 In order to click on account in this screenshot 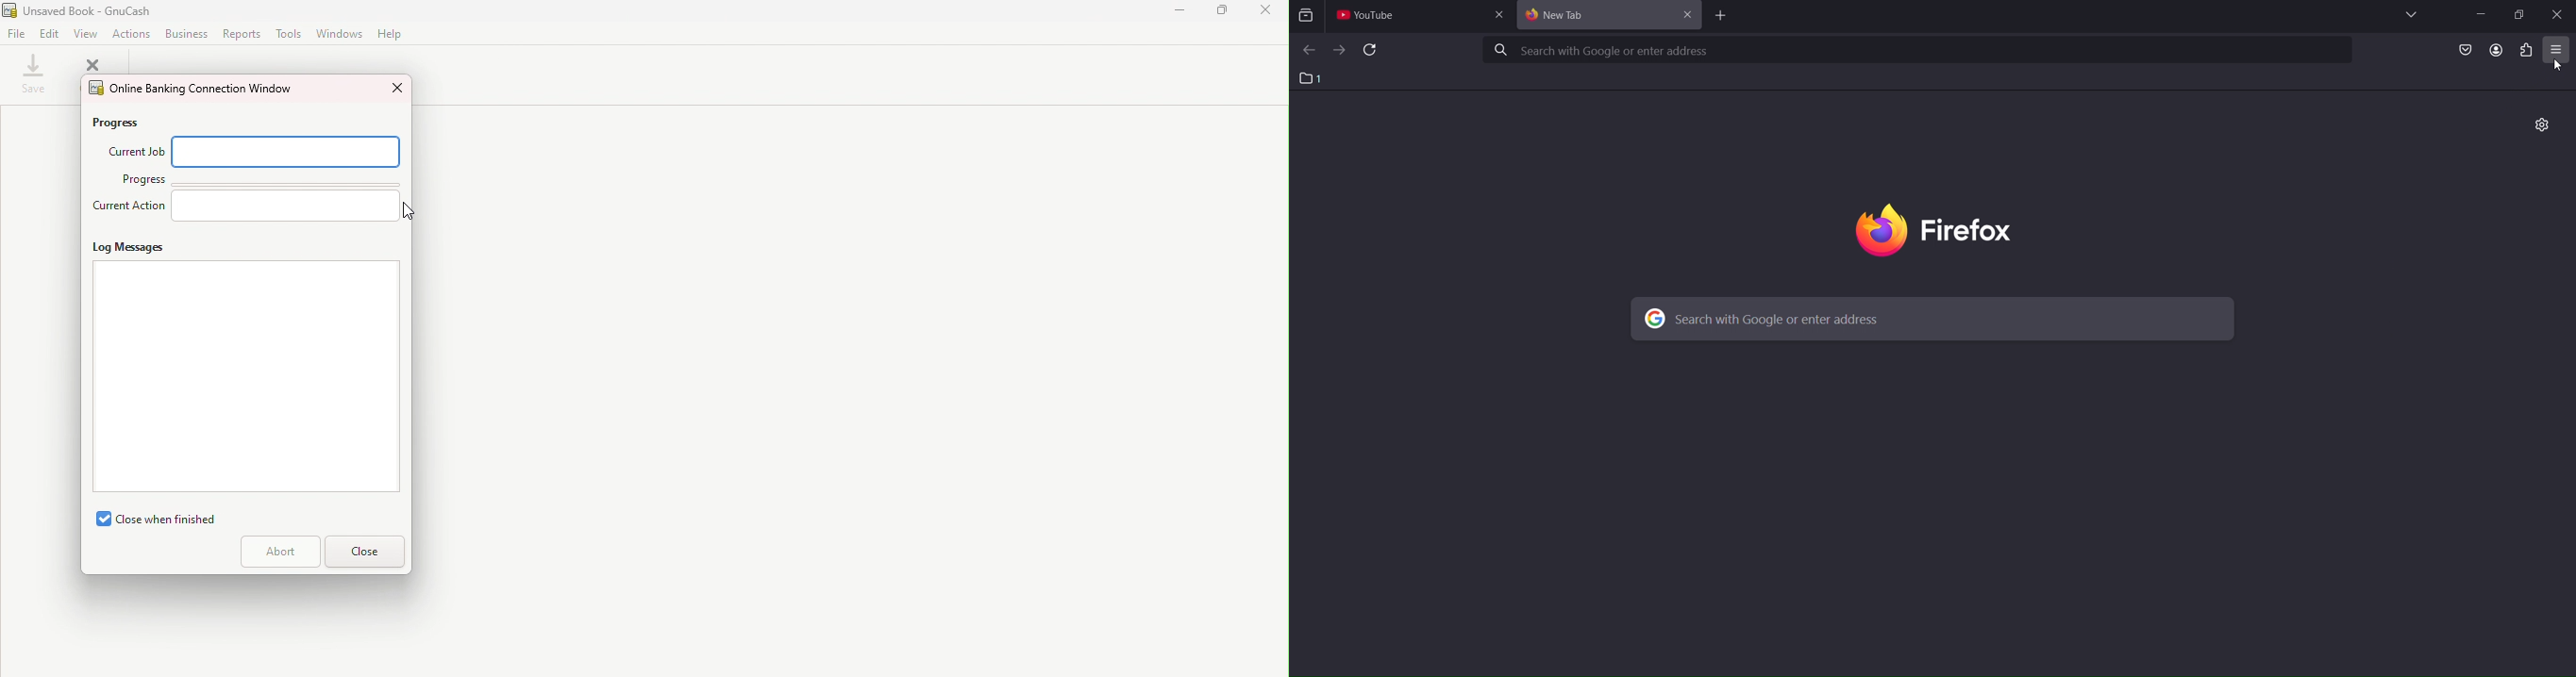, I will do `click(2494, 50)`.